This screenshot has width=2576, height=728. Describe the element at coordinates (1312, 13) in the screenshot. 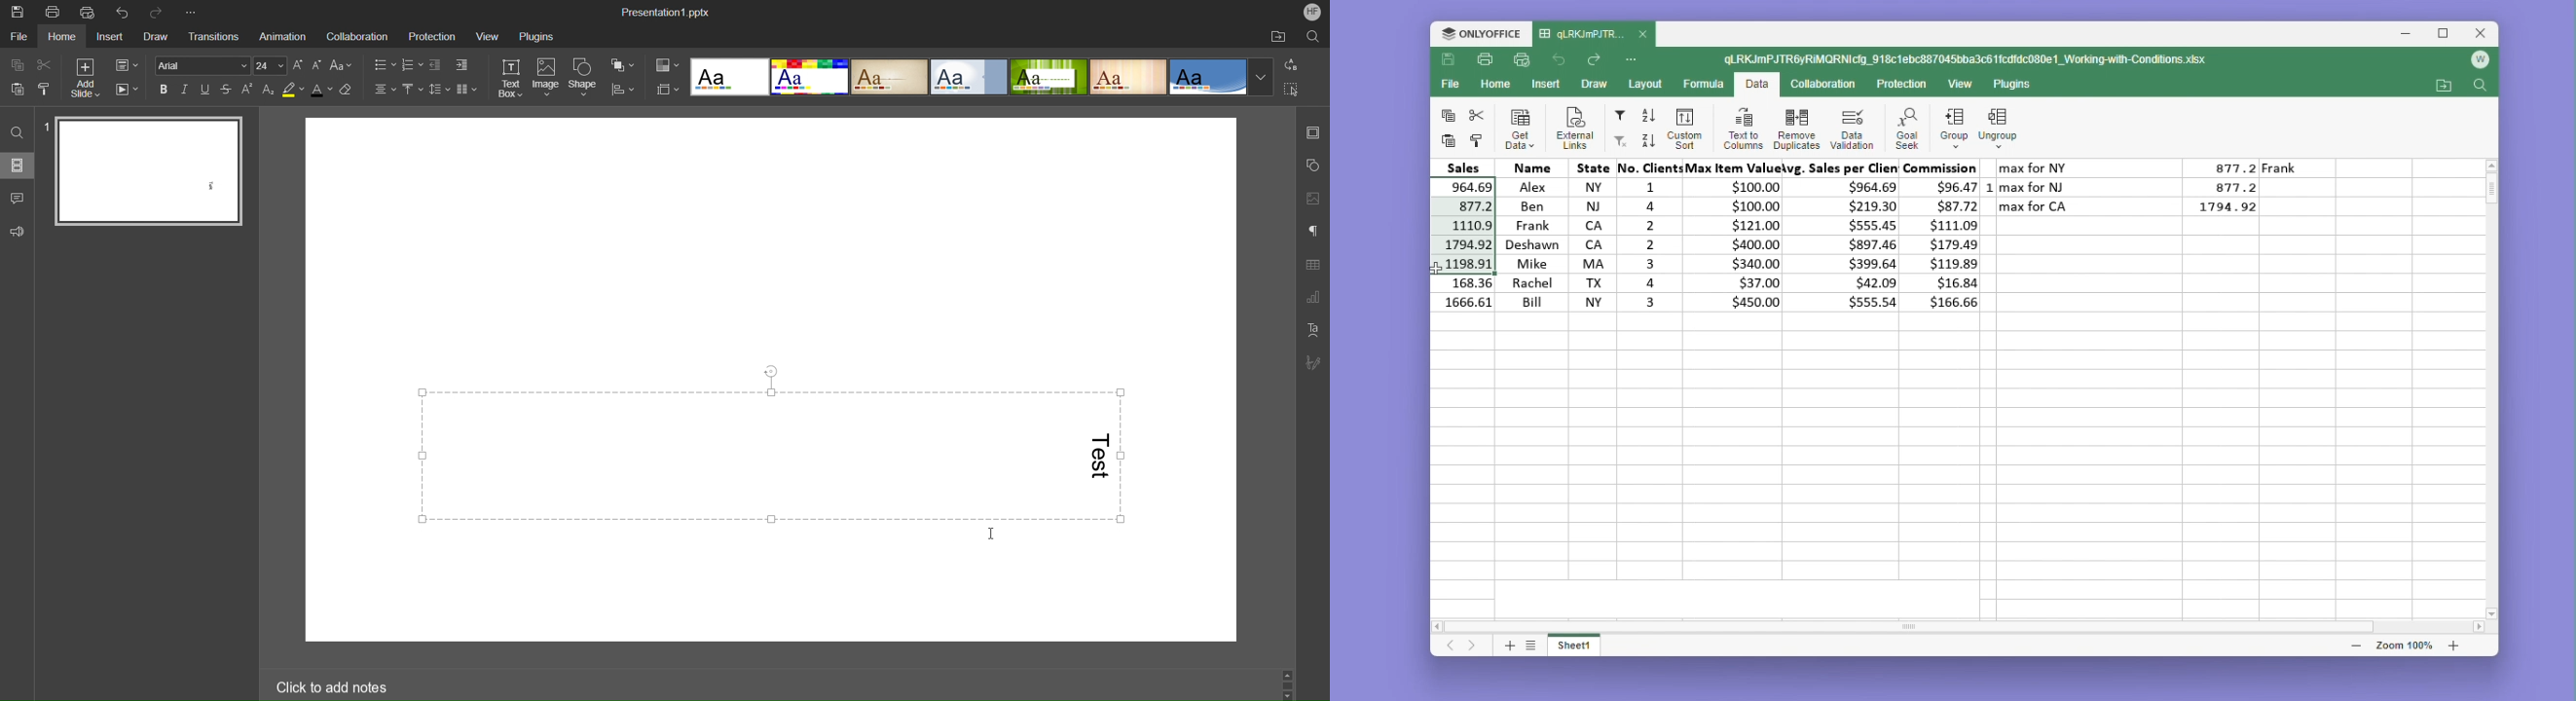

I see `Account` at that location.